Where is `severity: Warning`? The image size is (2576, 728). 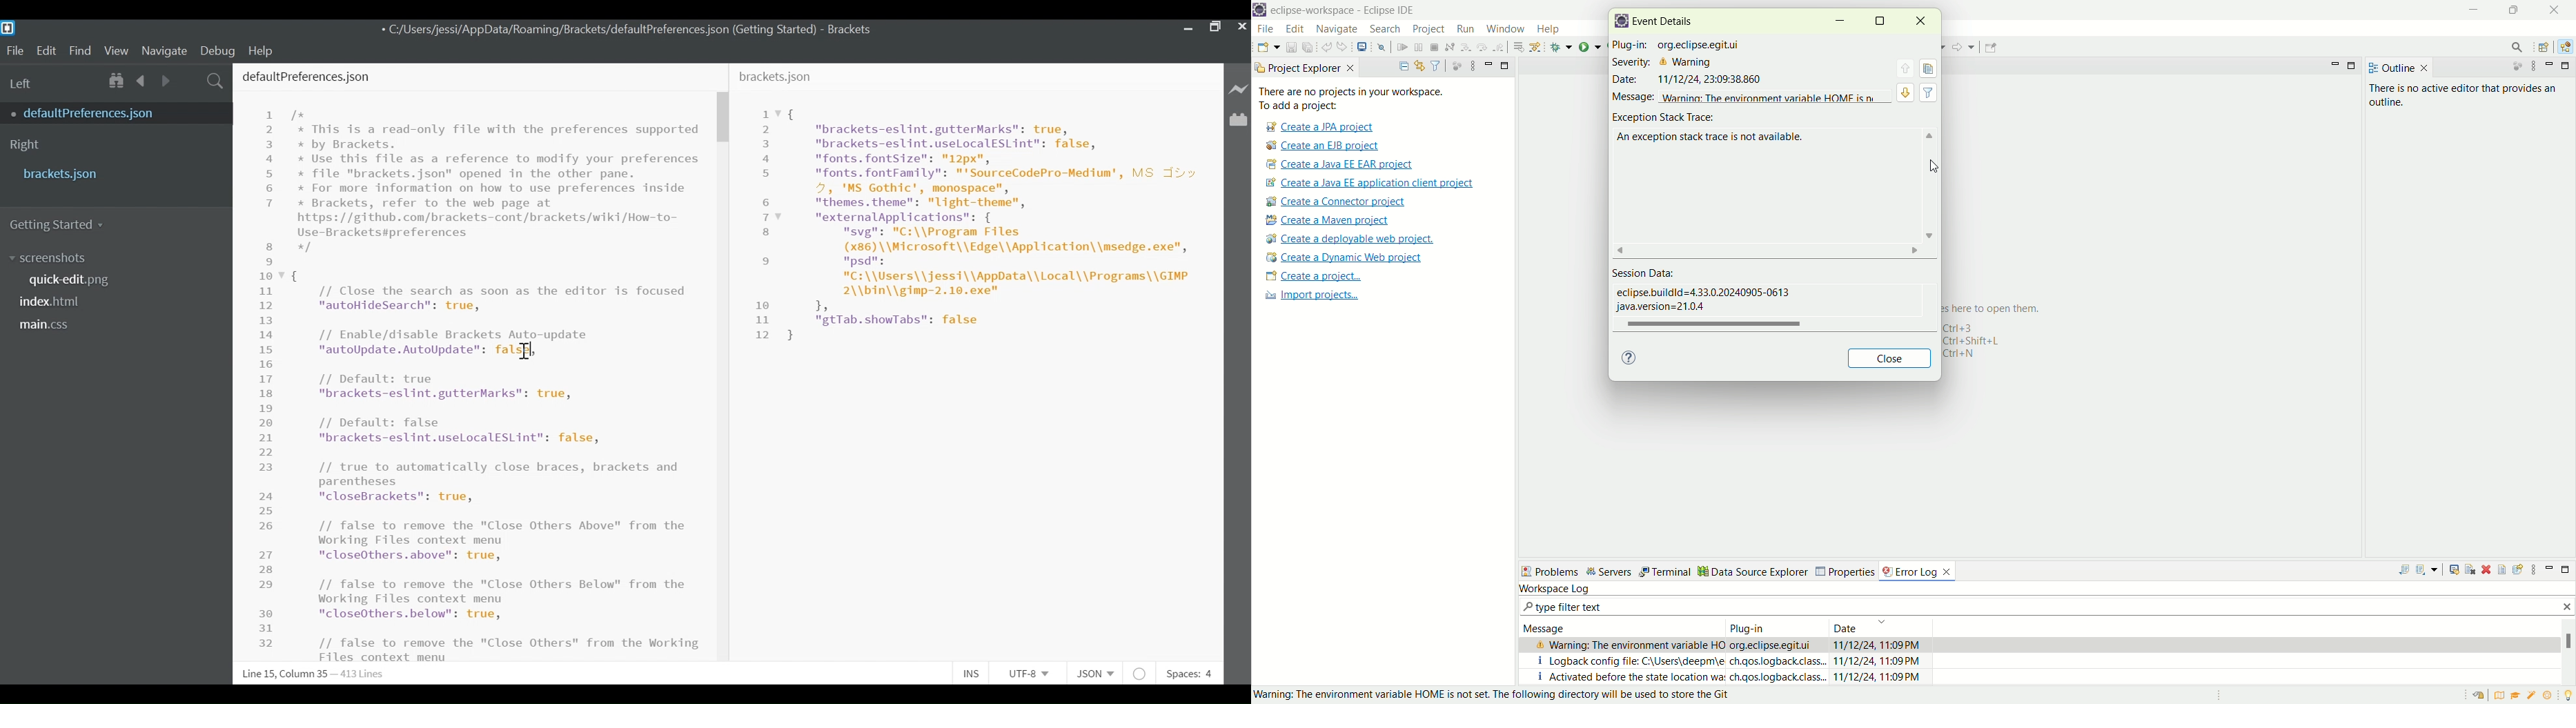
severity: Warning is located at coordinates (1666, 63).